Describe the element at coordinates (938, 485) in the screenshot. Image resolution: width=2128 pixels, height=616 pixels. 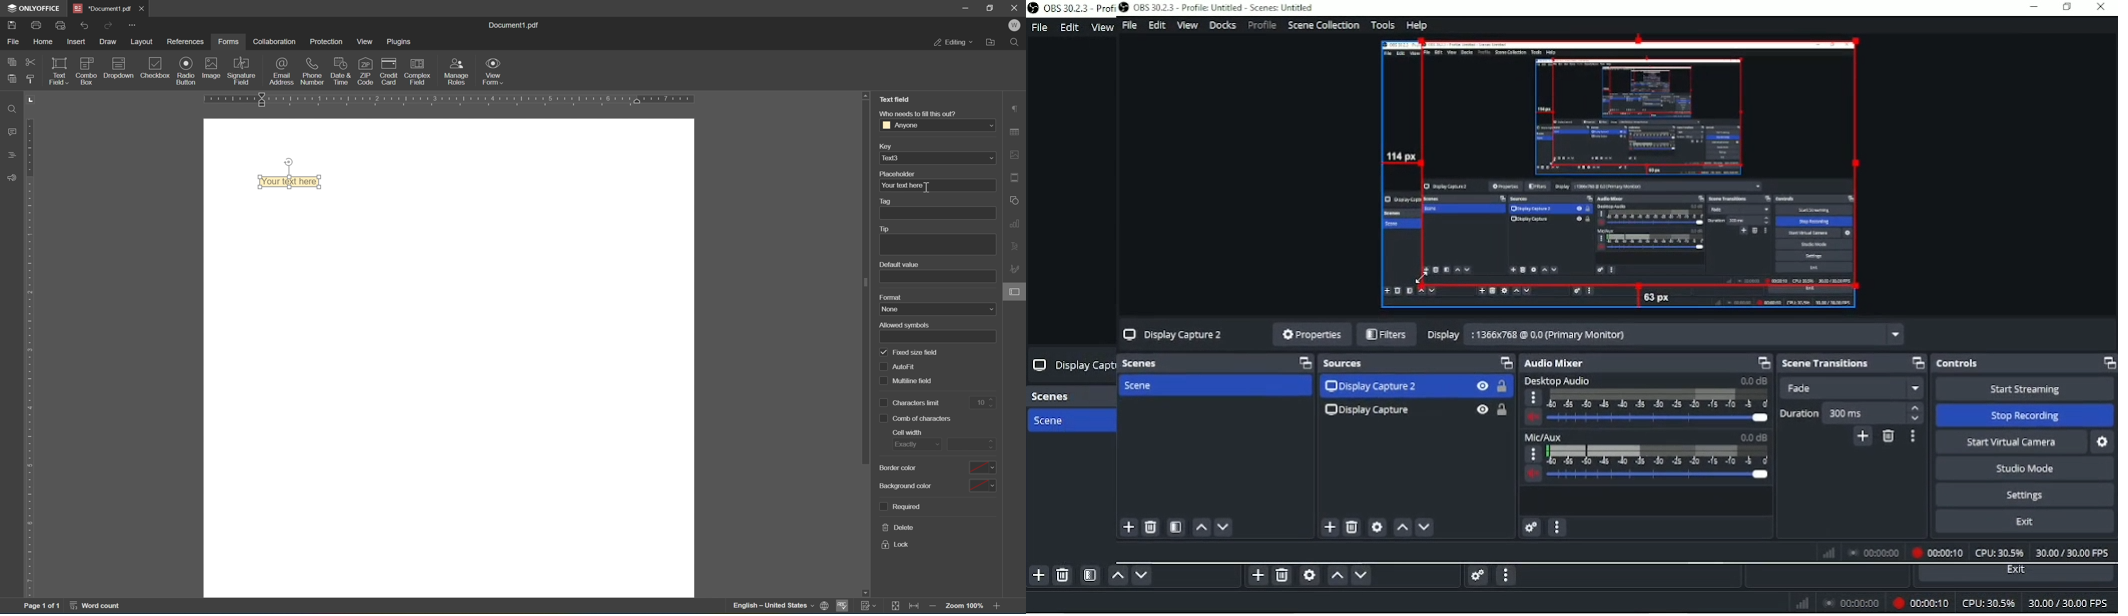
I see `background color` at that location.